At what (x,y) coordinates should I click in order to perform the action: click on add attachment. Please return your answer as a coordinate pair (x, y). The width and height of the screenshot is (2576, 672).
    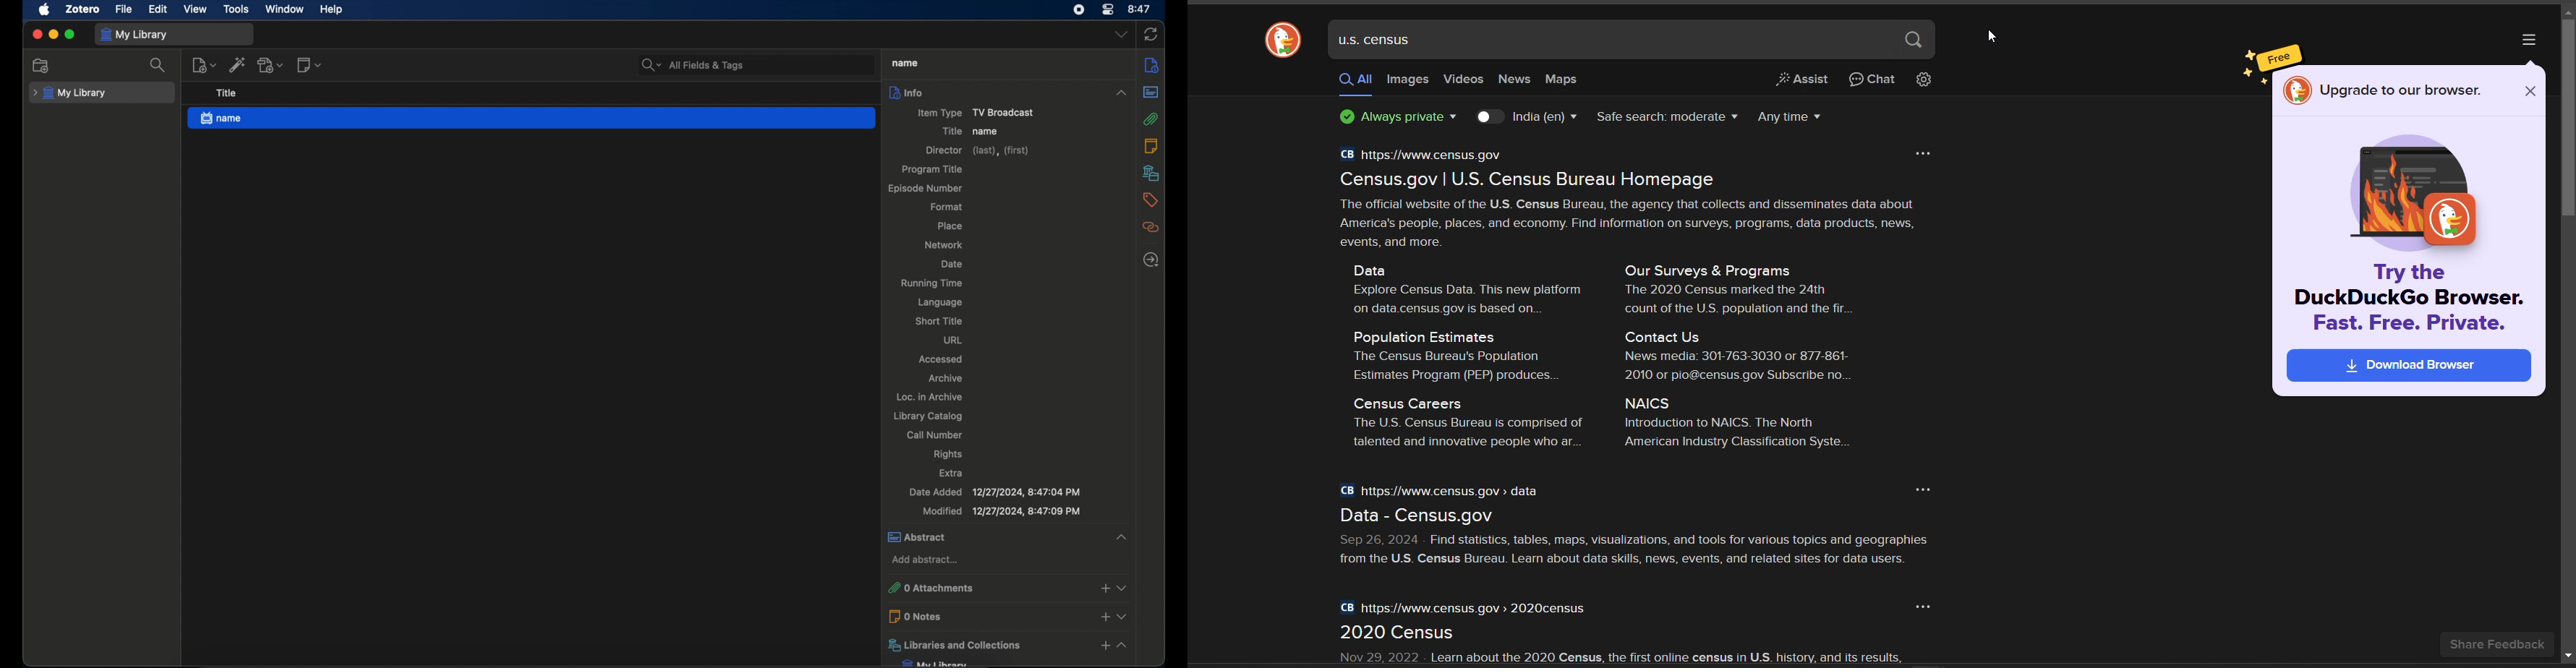
    Looking at the image, I should click on (271, 64).